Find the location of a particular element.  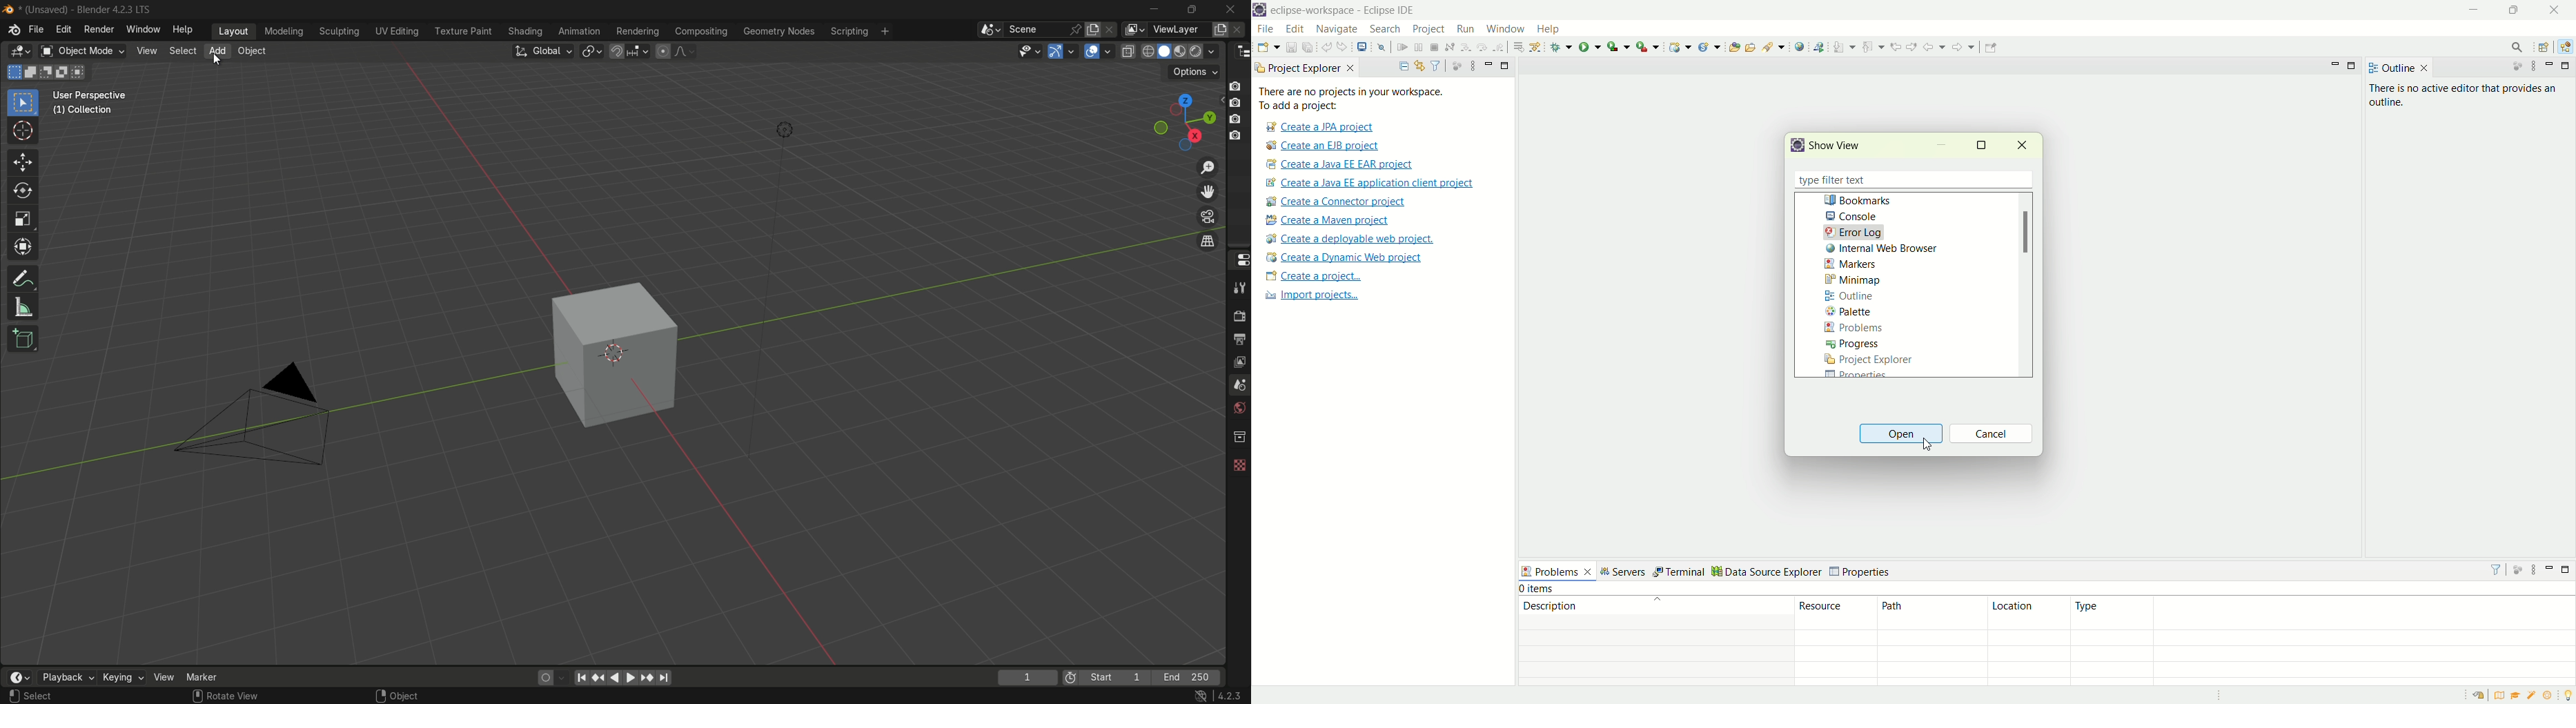

switch the current view is located at coordinates (1208, 243).